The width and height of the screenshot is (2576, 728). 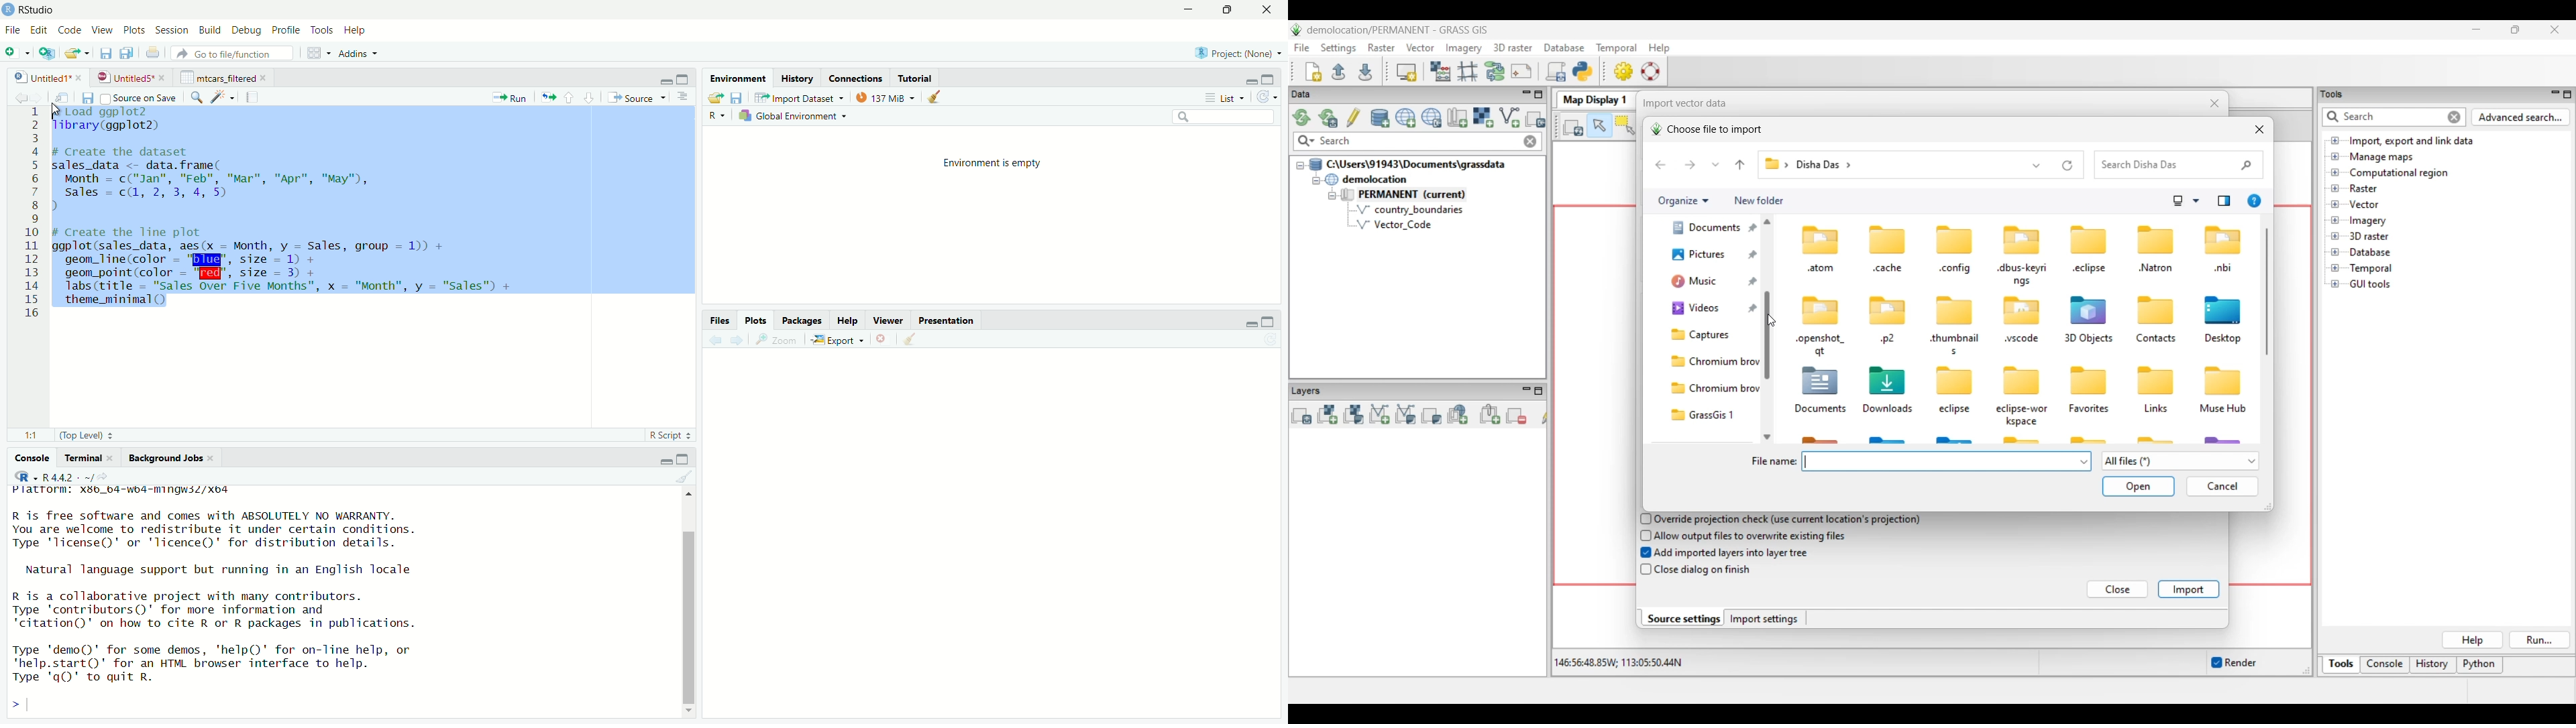 What do you see at coordinates (231, 53) in the screenshot?
I see `Go to file/function` at bounding box center [231, 53].